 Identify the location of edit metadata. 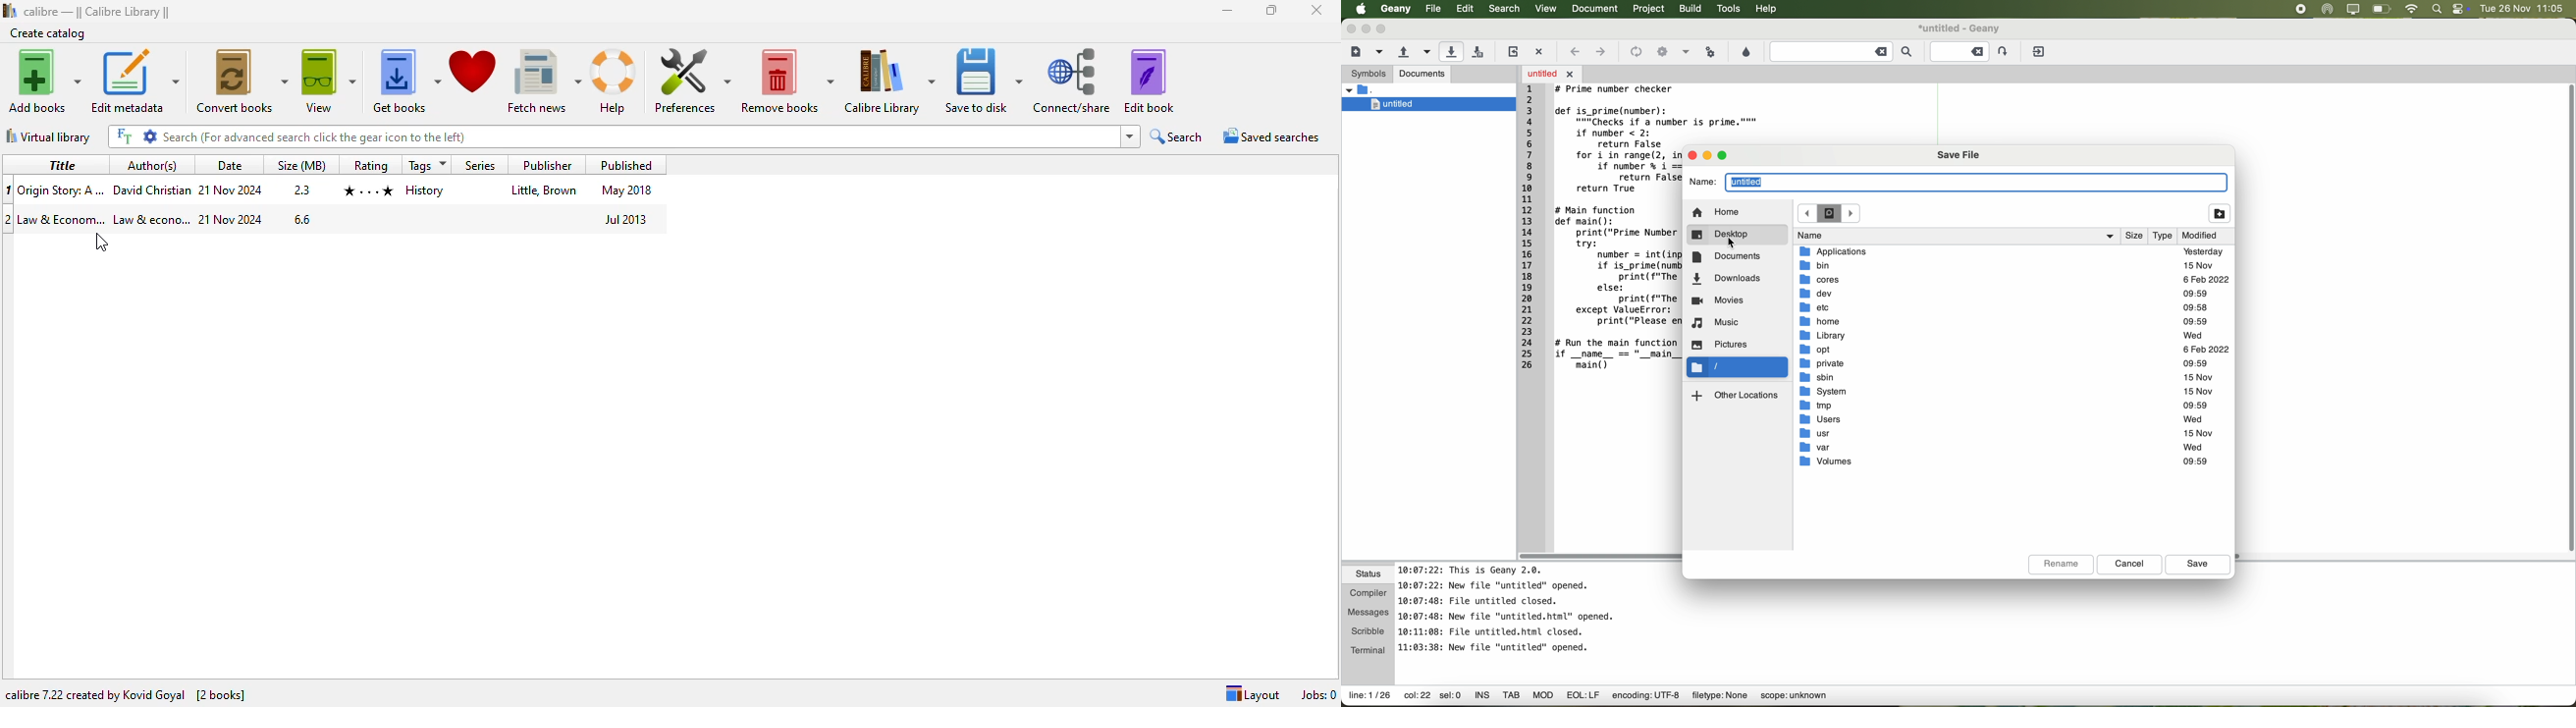
(134, 80).